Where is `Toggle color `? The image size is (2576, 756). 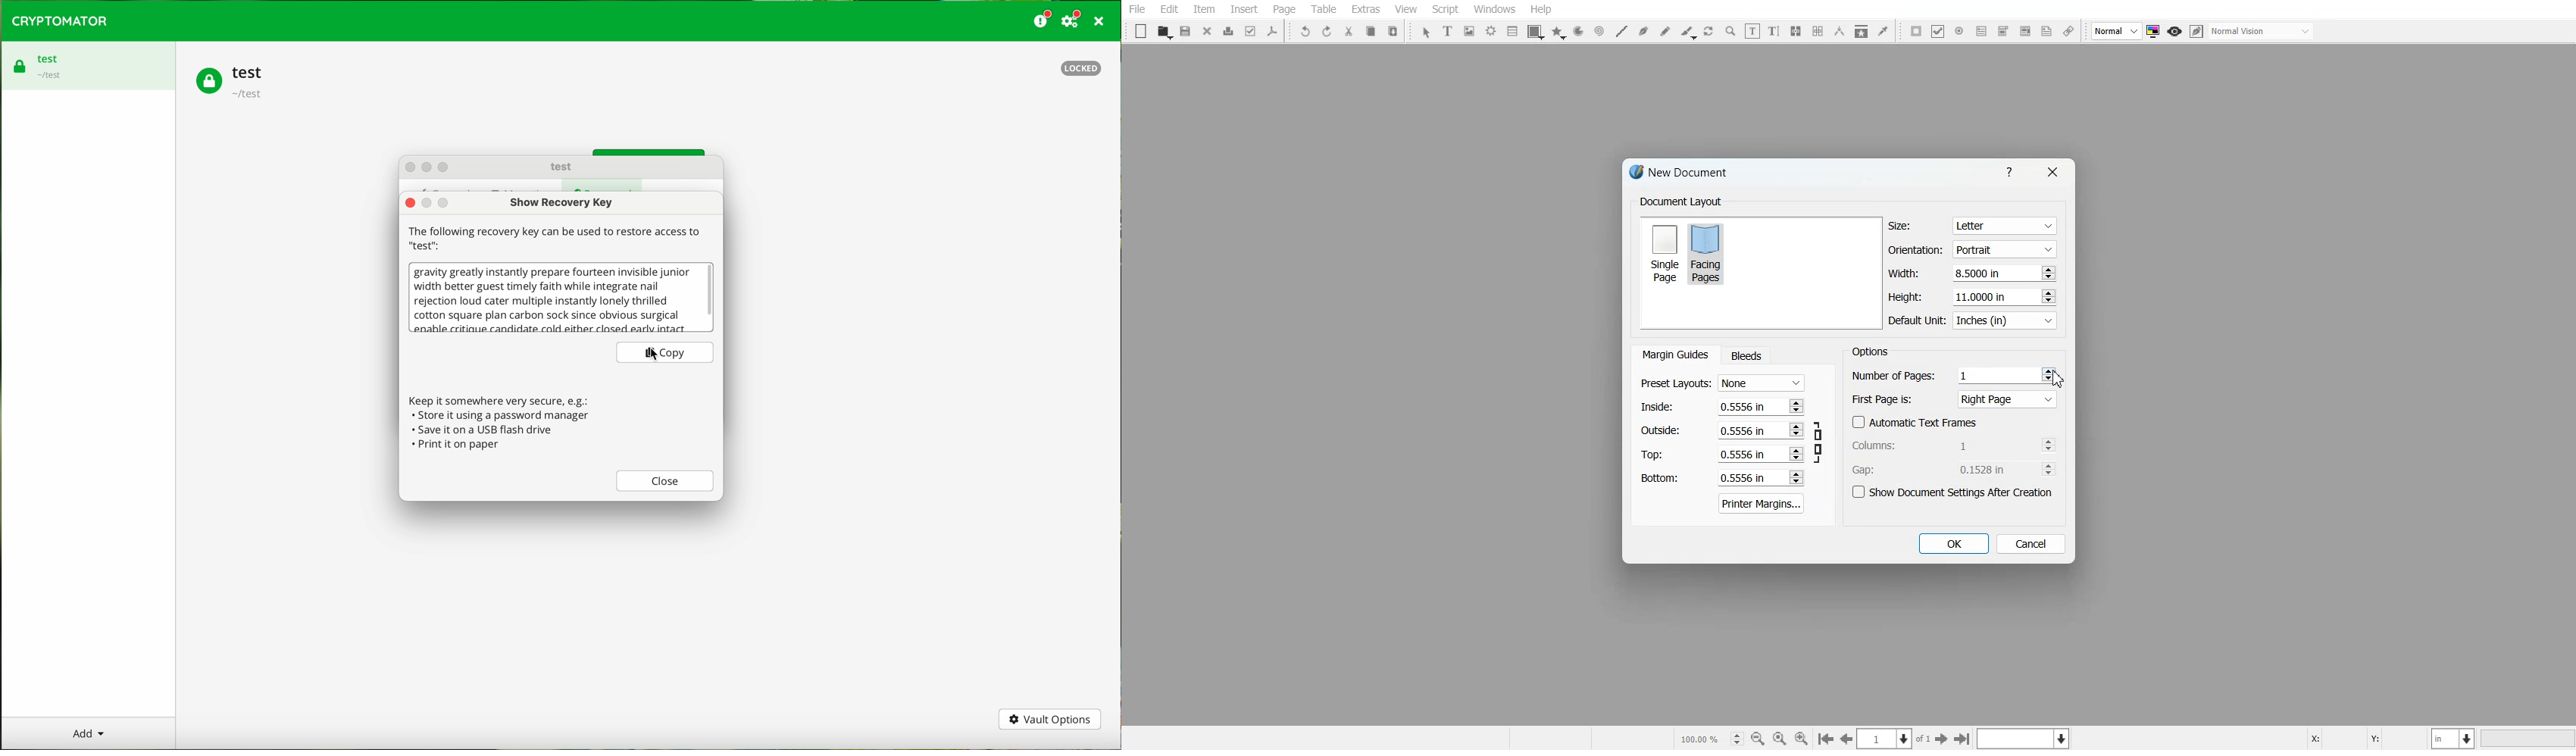 Toggle color  is located at coordinates (2155, 32).